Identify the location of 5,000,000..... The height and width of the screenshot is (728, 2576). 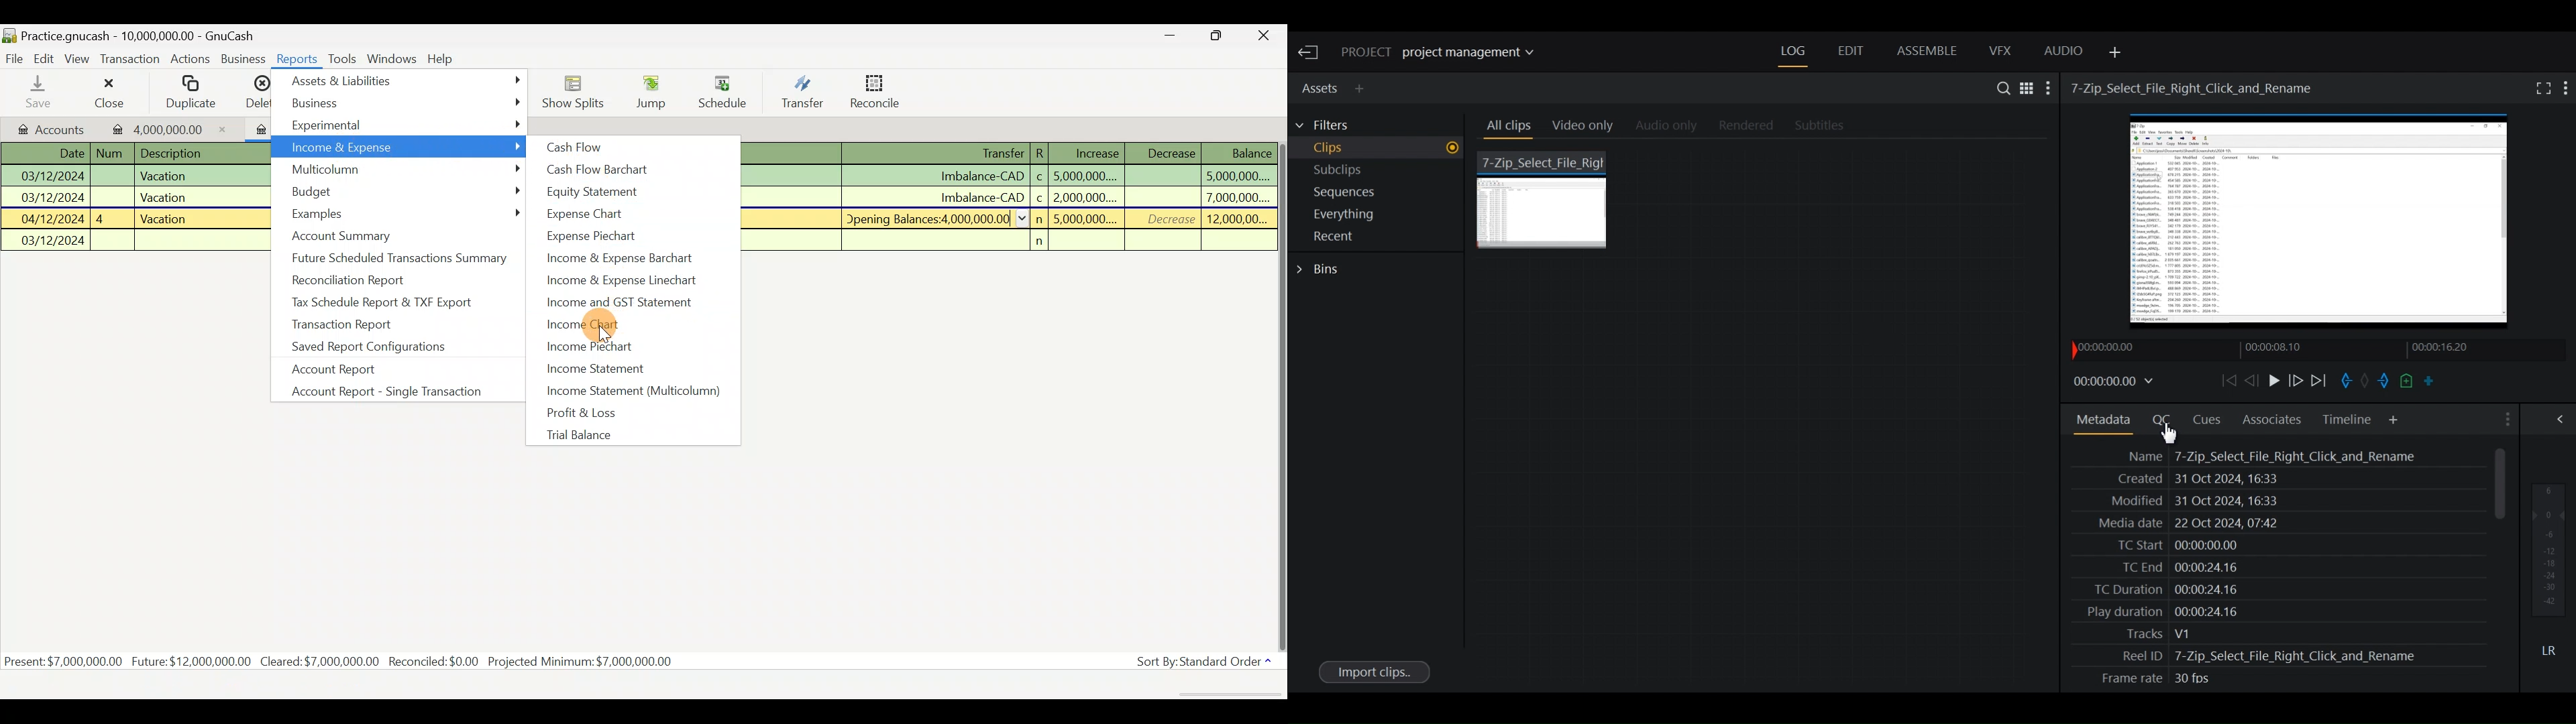
(1086, 176).